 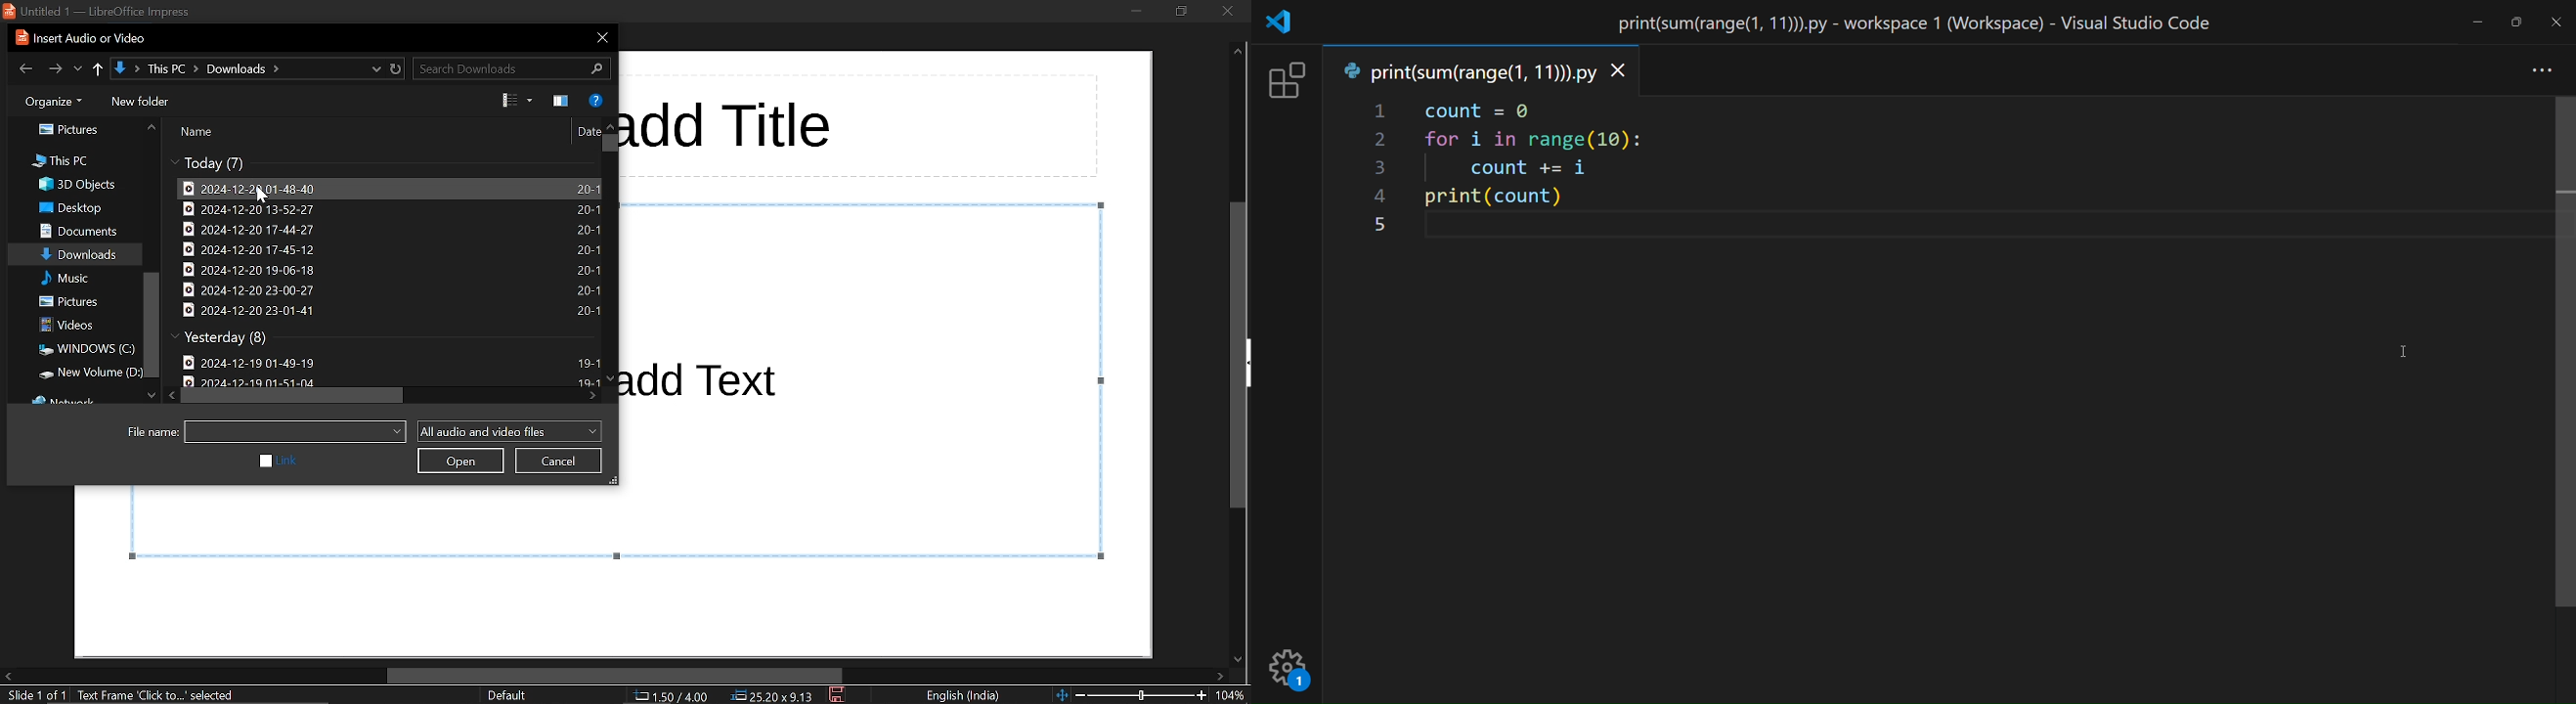 I want to click on file name, so click(x=295, y=432).